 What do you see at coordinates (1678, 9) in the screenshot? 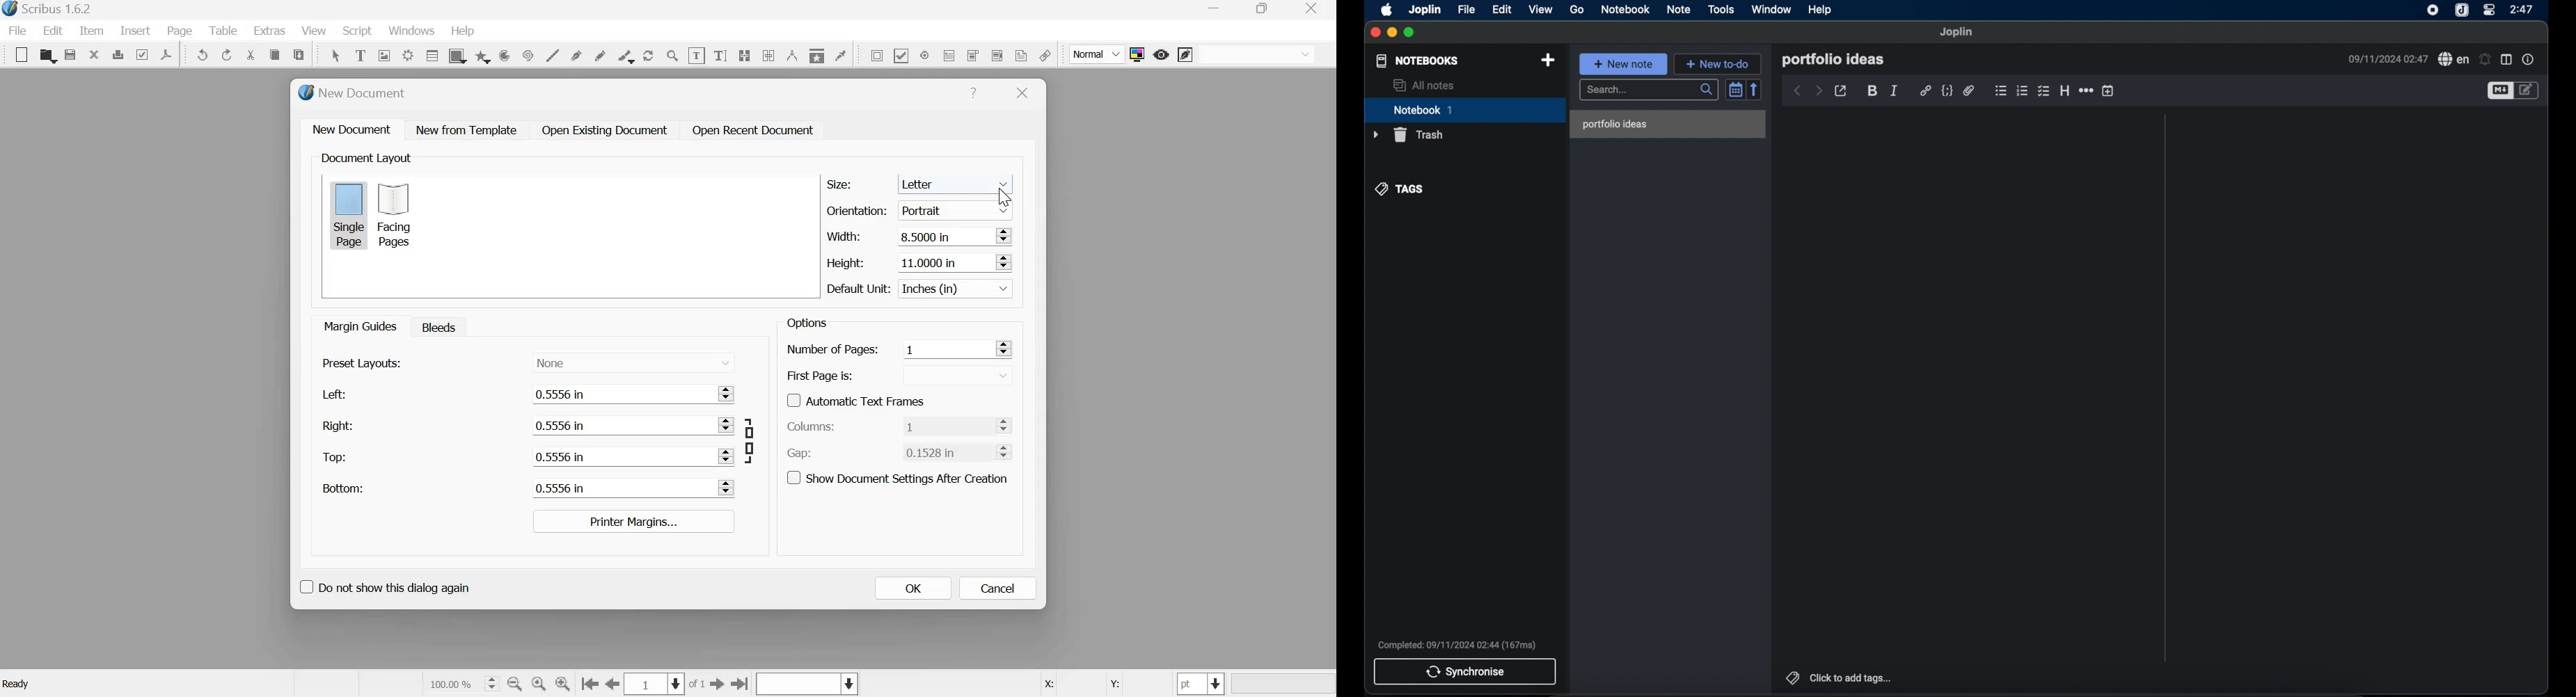
I see `note` at bounding box center [1678, 9].